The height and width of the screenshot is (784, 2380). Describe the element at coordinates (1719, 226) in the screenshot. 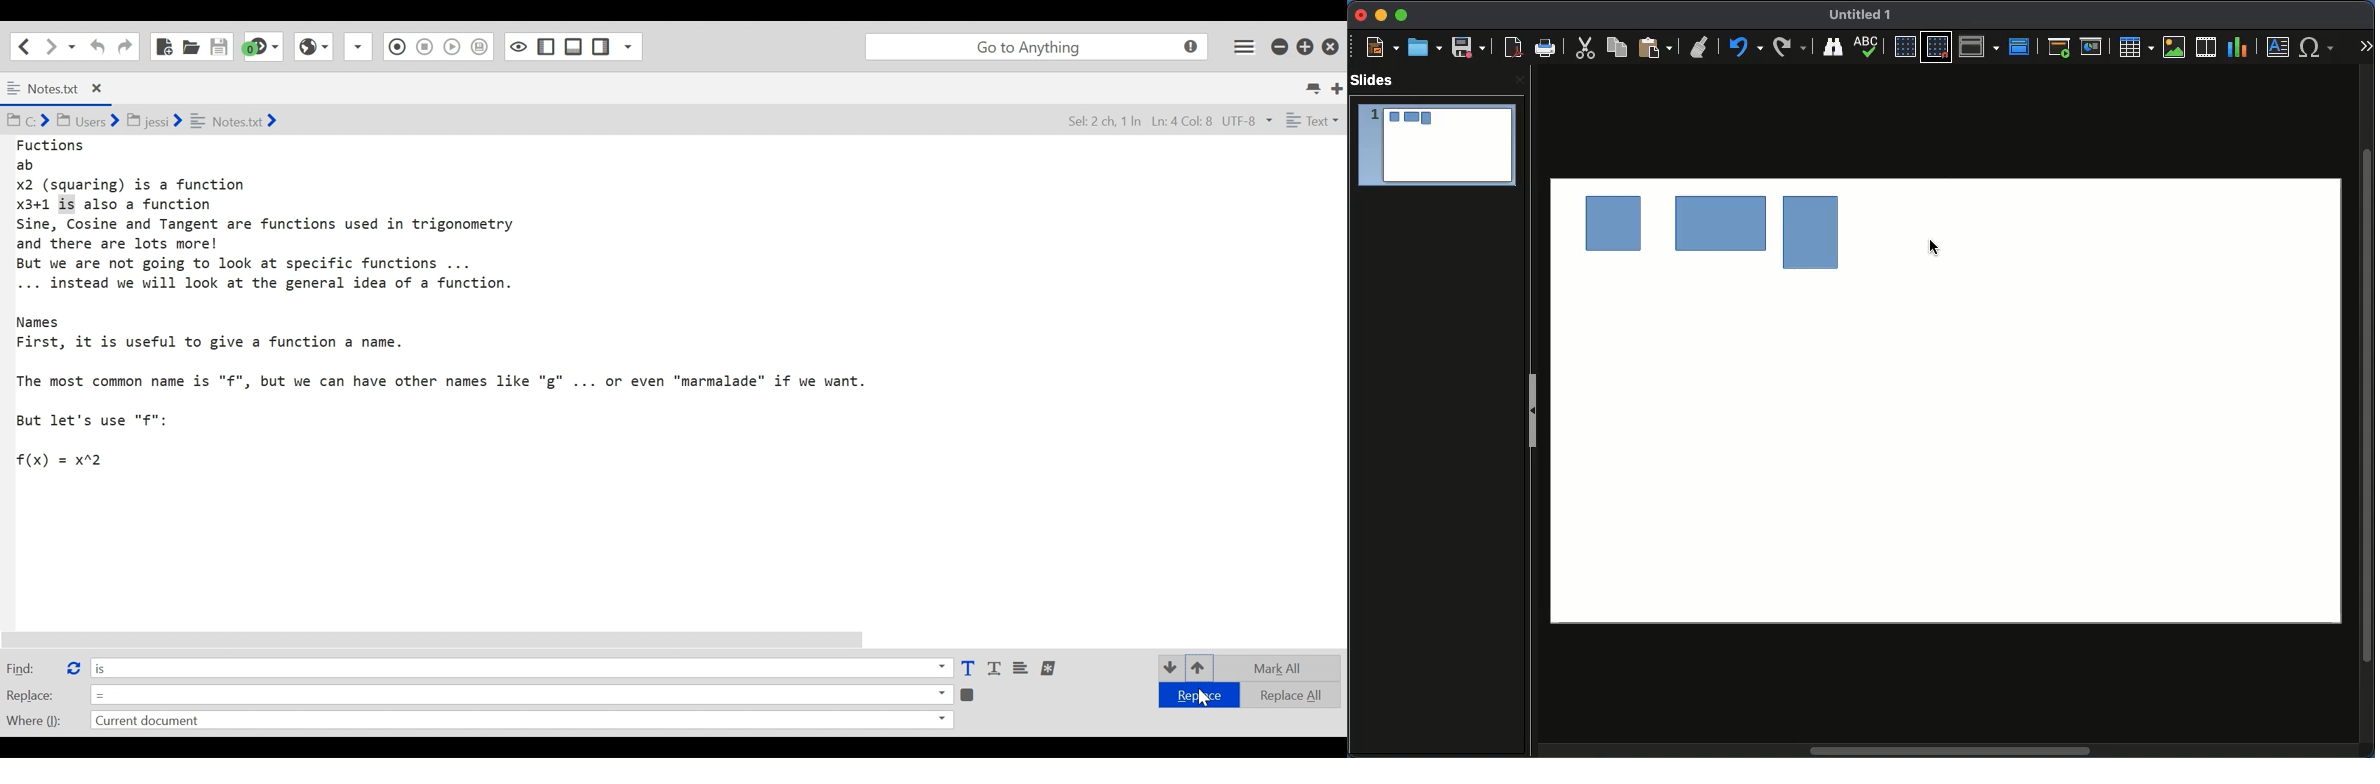

I see `shape` at that location.